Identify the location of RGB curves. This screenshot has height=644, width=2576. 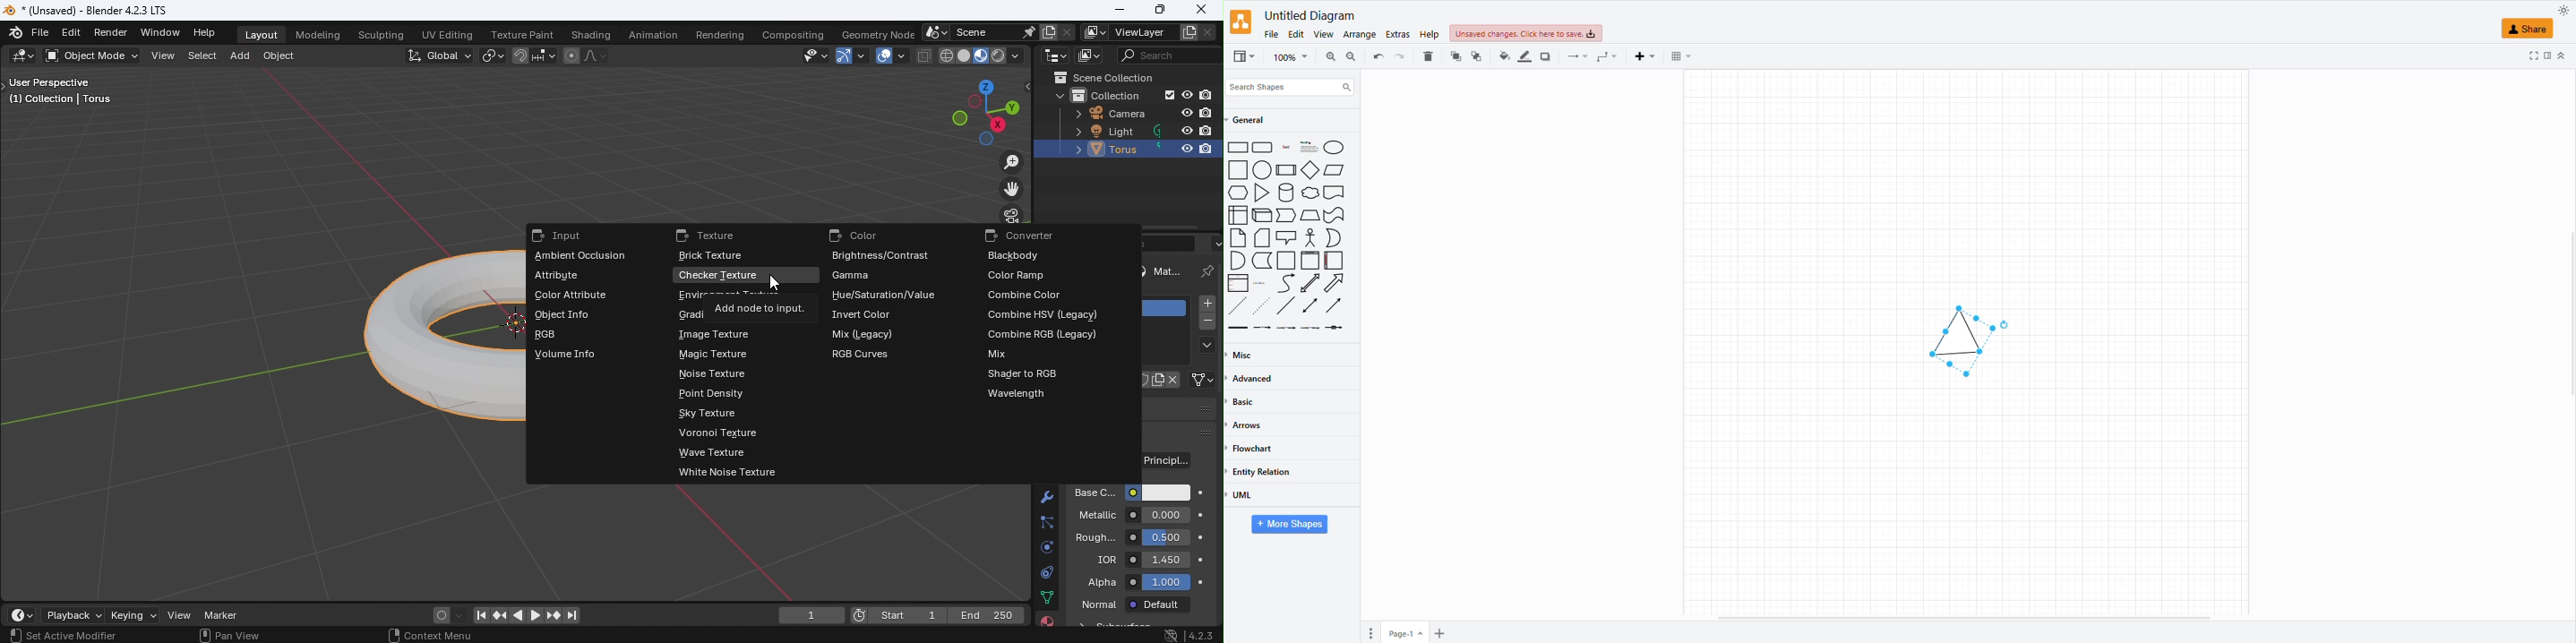
(861, 356).